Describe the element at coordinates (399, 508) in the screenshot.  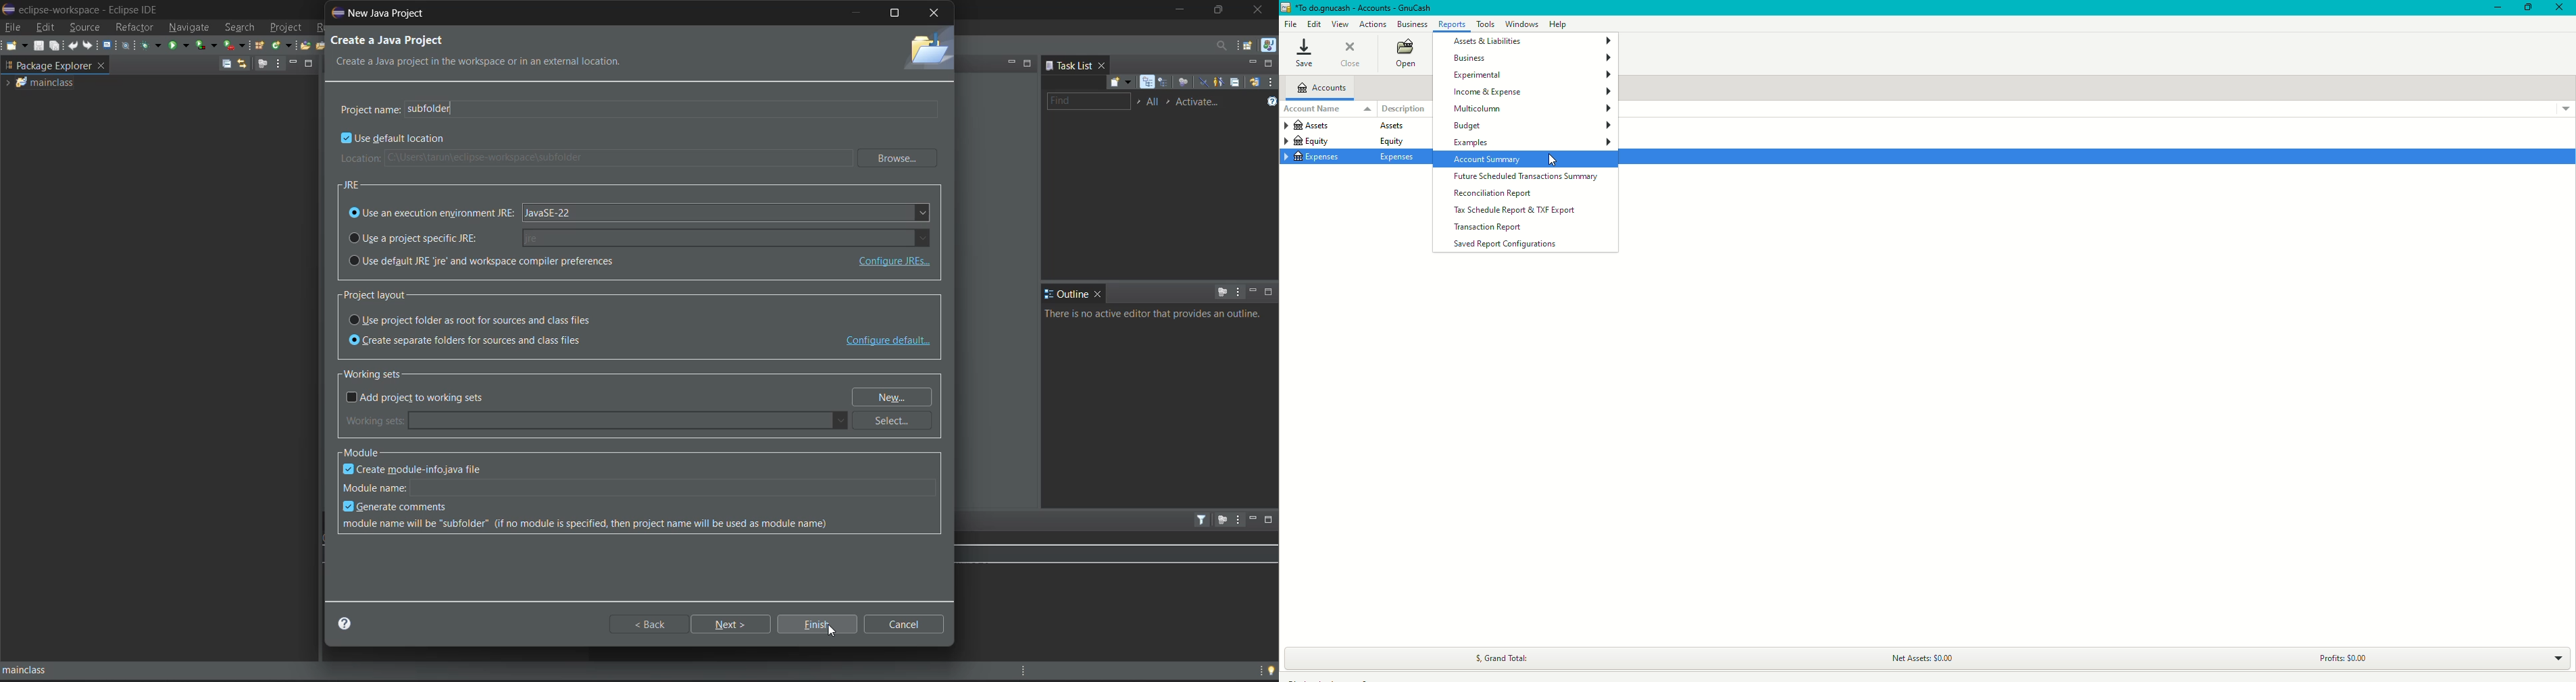
I see `generate comments` at that location.